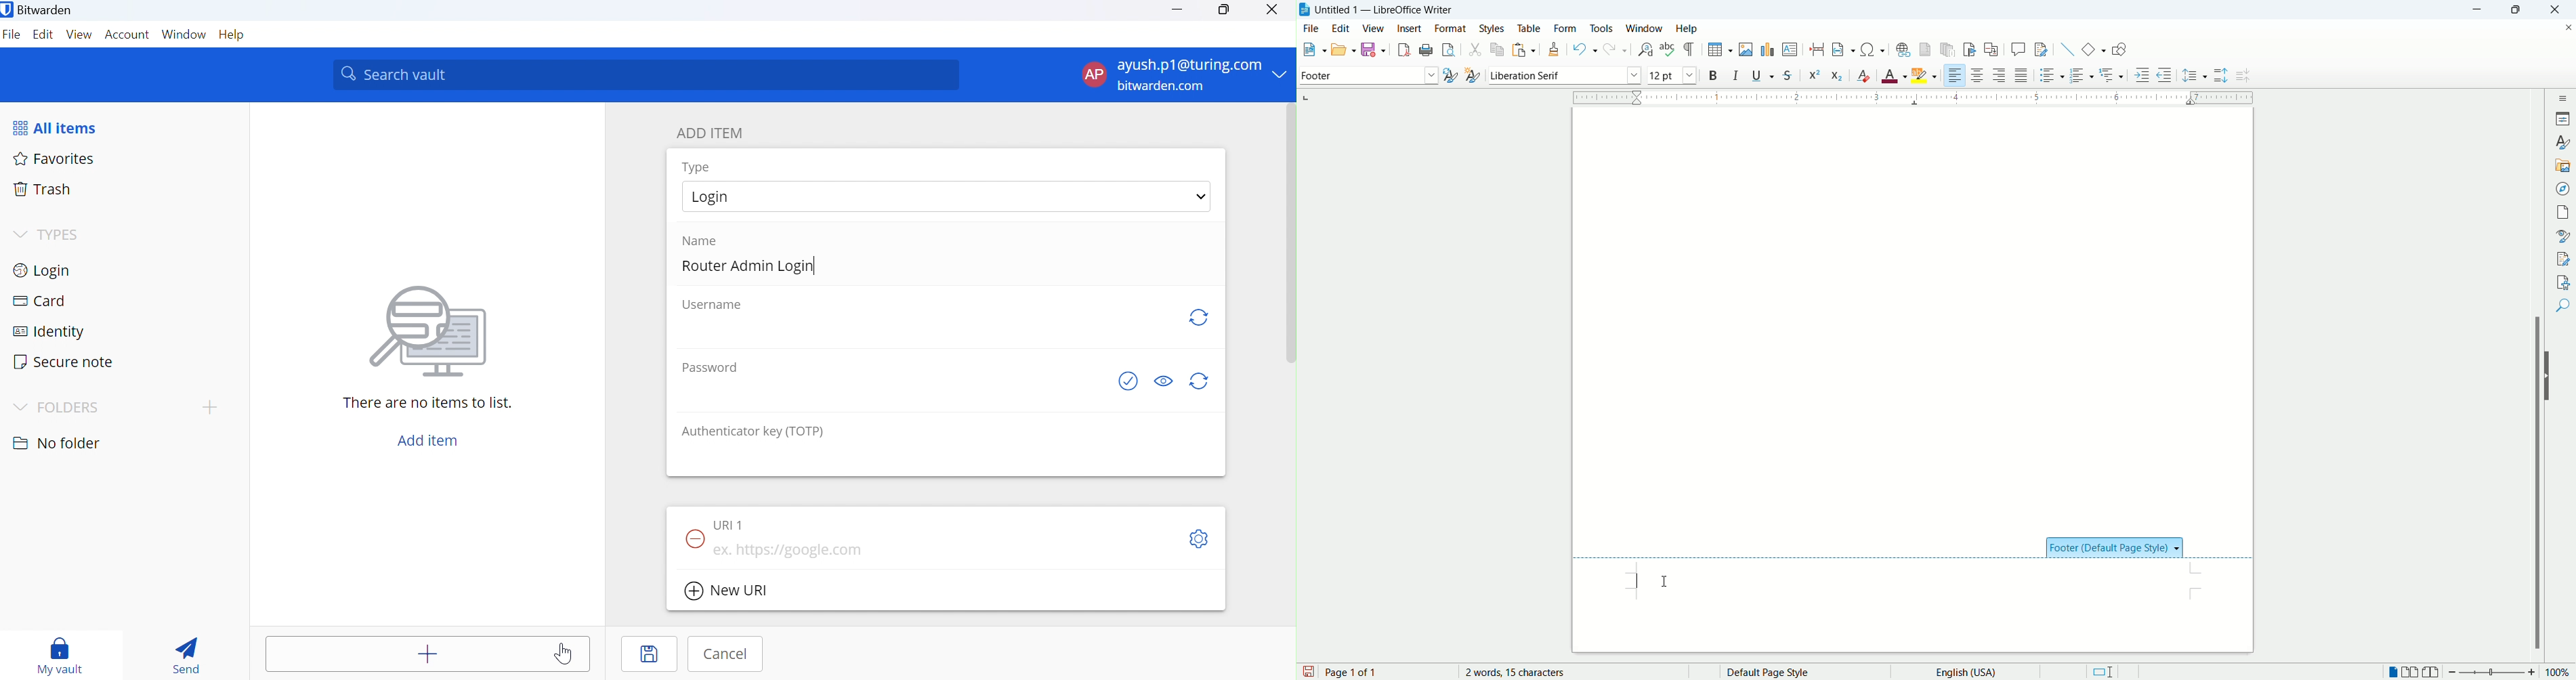 The image size is (2576, 700). What do you see at coordinates (1692, 49) in the screenshot?
I see `formatting marks` at bounding box center [1692, 49].